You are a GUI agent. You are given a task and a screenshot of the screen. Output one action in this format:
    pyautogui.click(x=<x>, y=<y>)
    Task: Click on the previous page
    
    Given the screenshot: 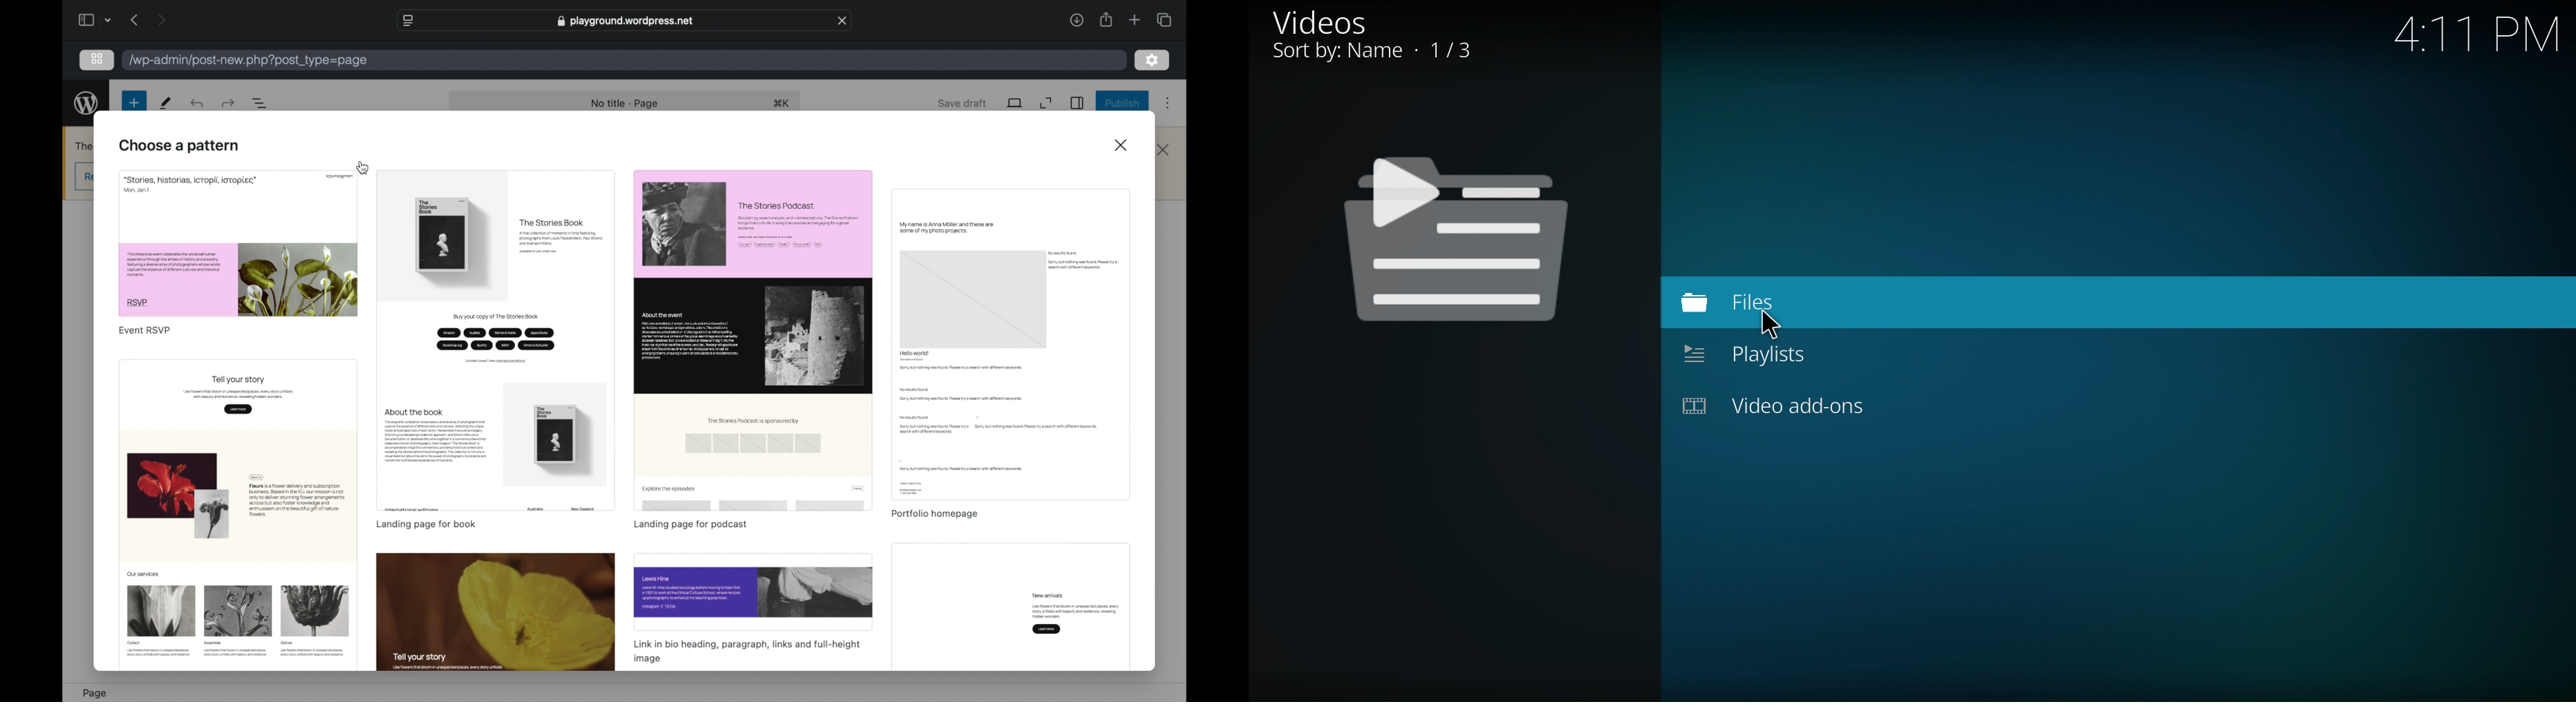 What is the action you would take?
    pyautogui.click(x=135, y=20)
    